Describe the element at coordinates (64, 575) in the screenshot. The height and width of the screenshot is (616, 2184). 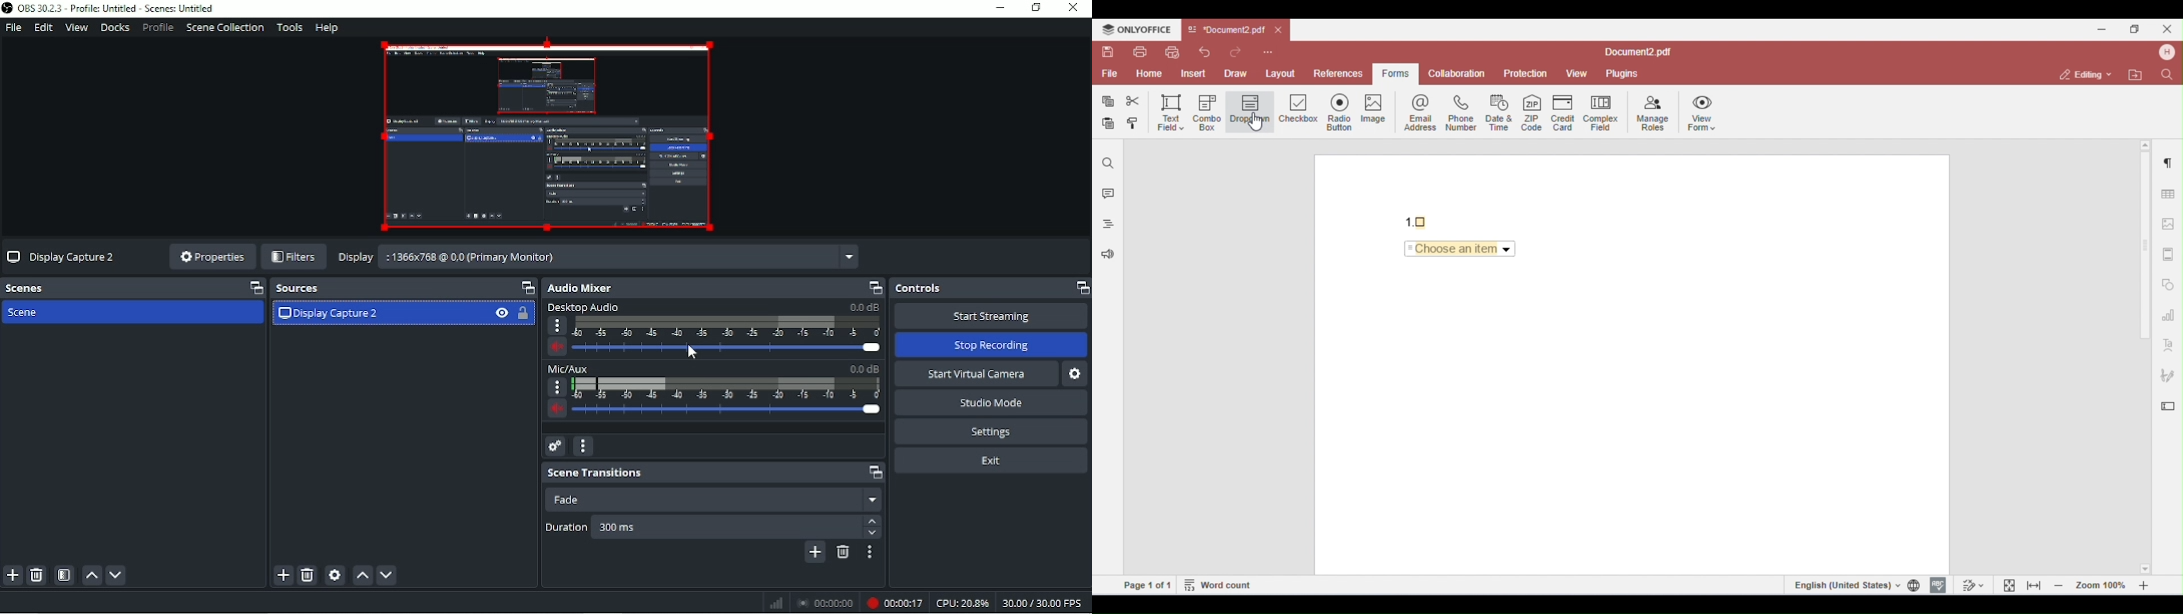
I see `Open scene filters` at that location.